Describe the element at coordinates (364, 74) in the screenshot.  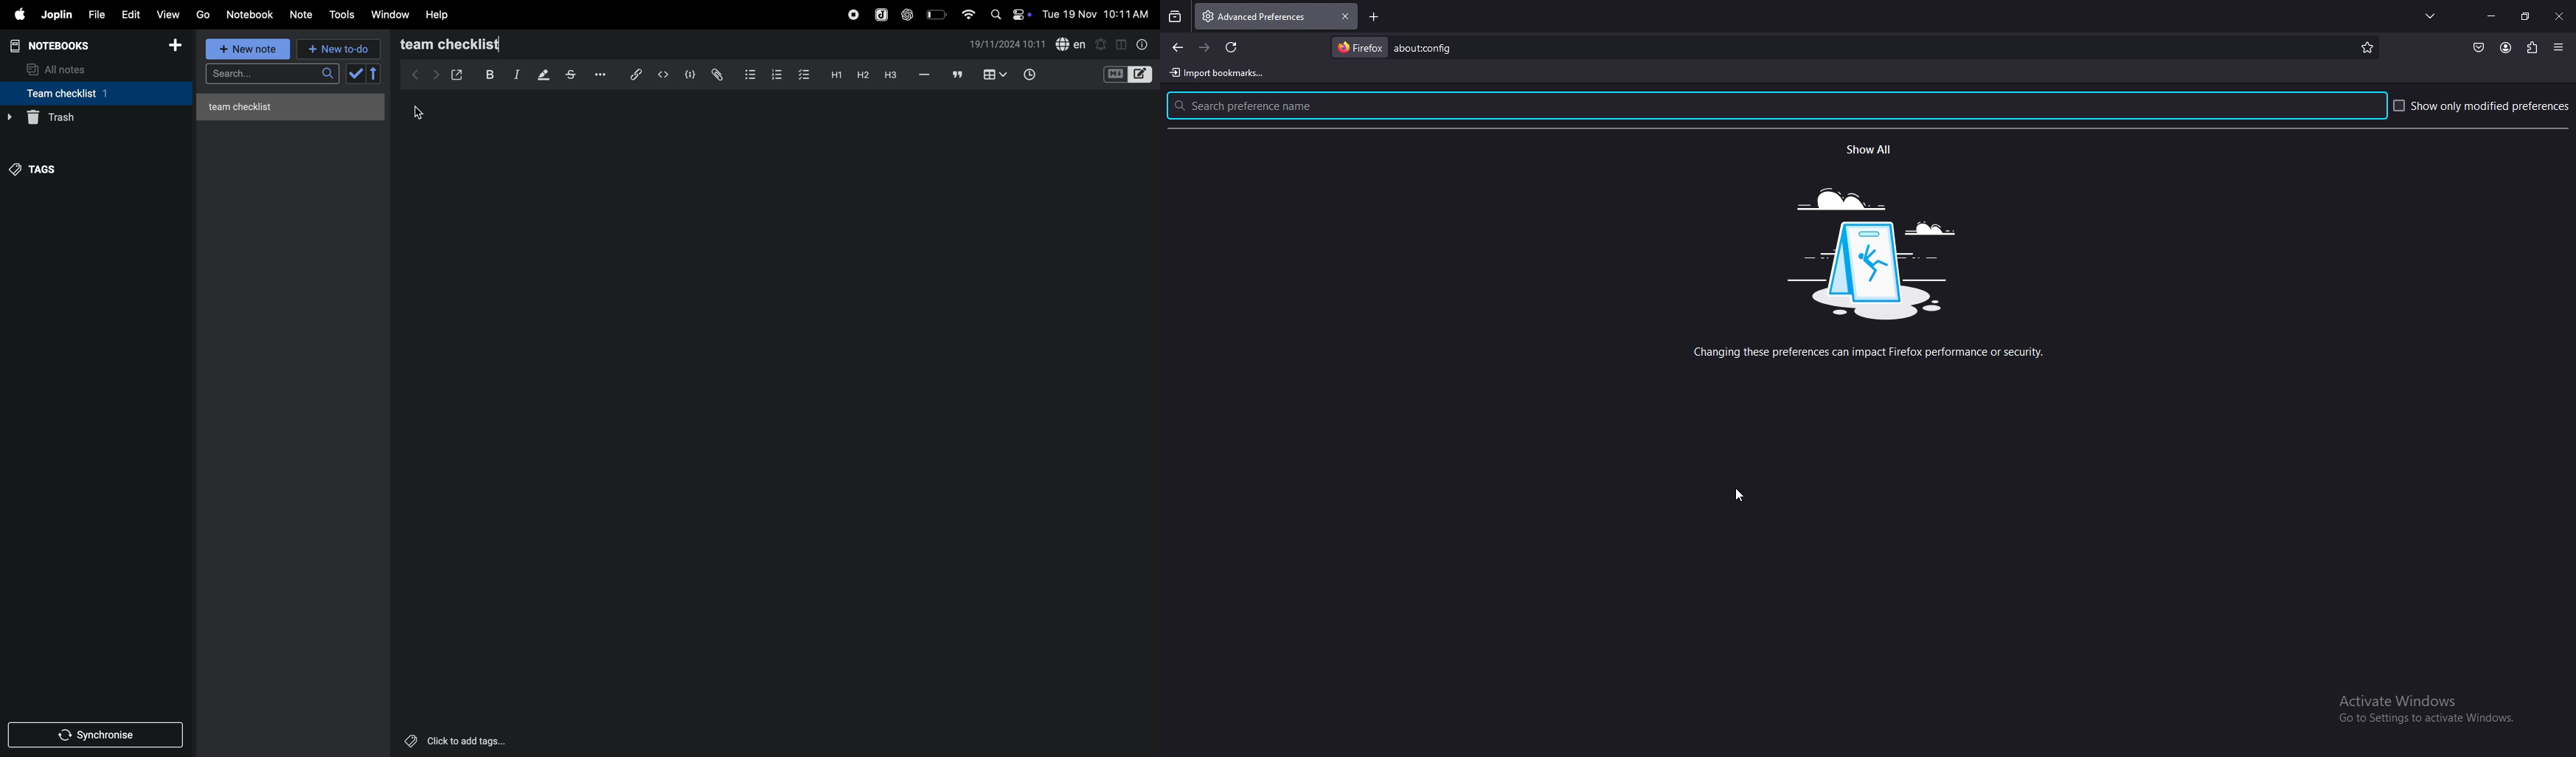
I see `check` at that location.